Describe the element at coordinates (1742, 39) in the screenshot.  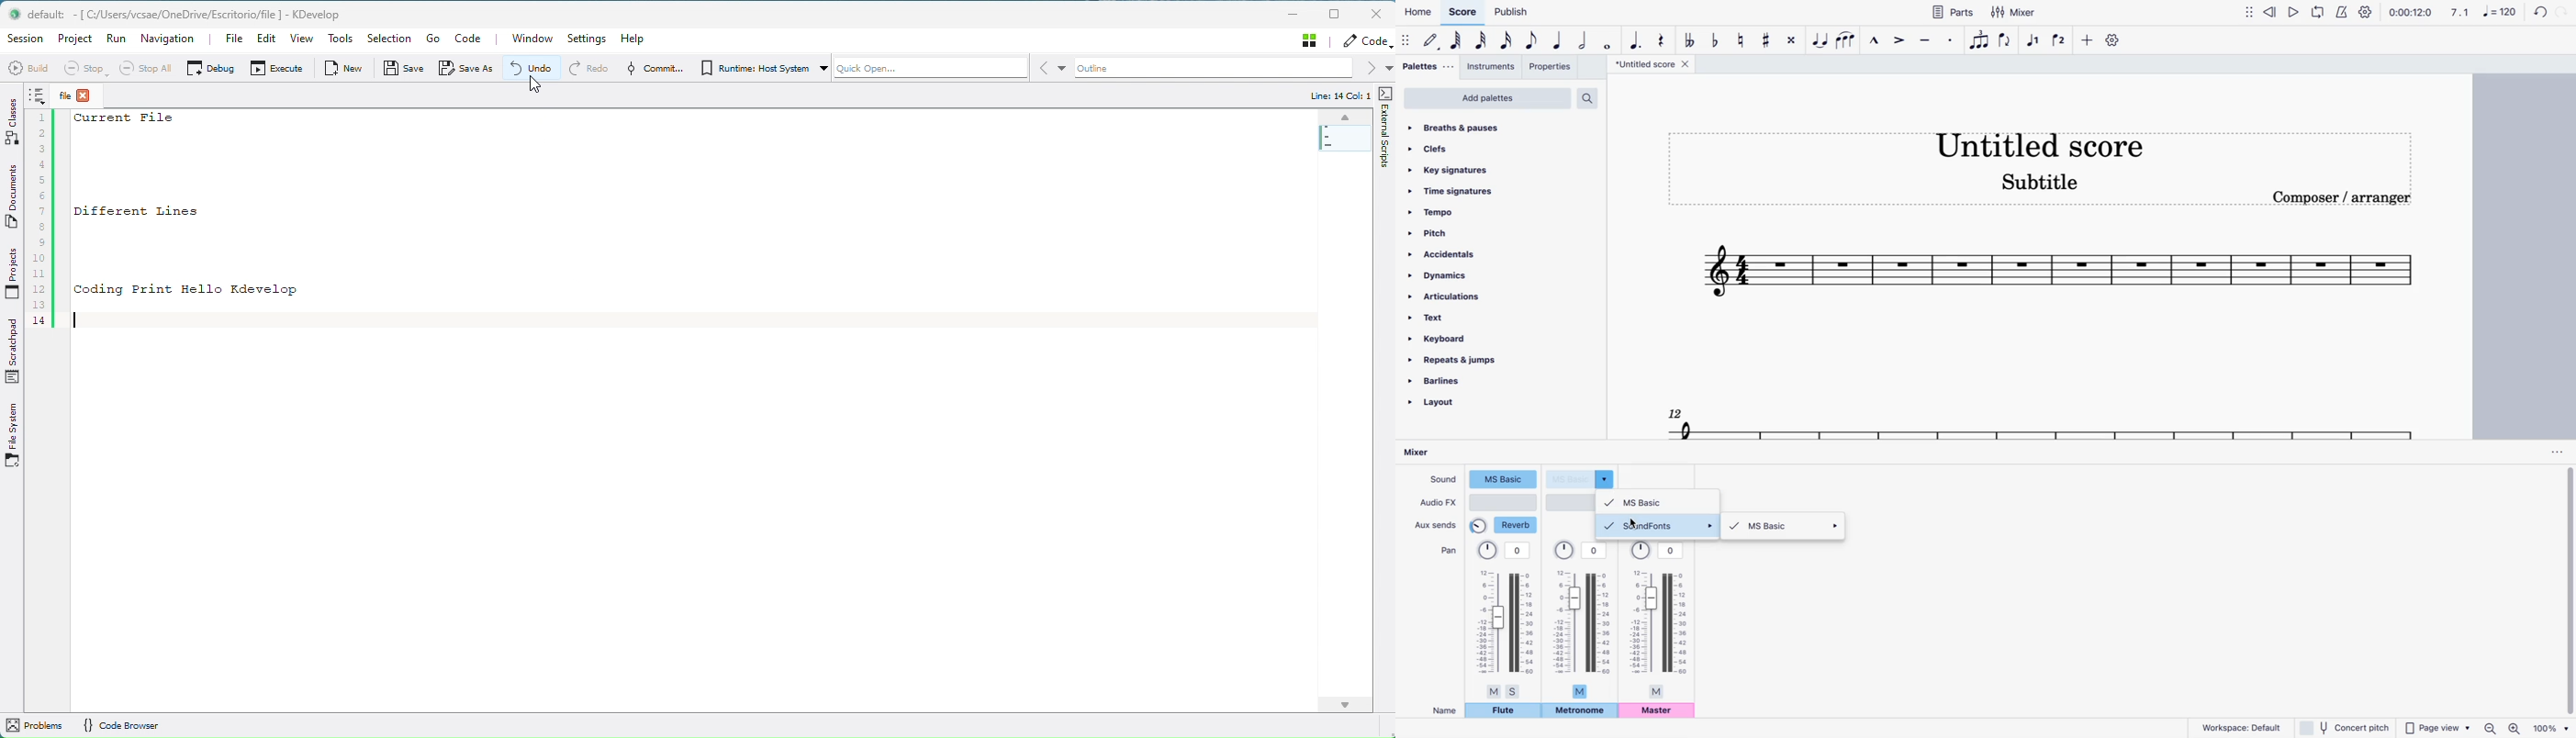
I see `toggle natural` at that location.